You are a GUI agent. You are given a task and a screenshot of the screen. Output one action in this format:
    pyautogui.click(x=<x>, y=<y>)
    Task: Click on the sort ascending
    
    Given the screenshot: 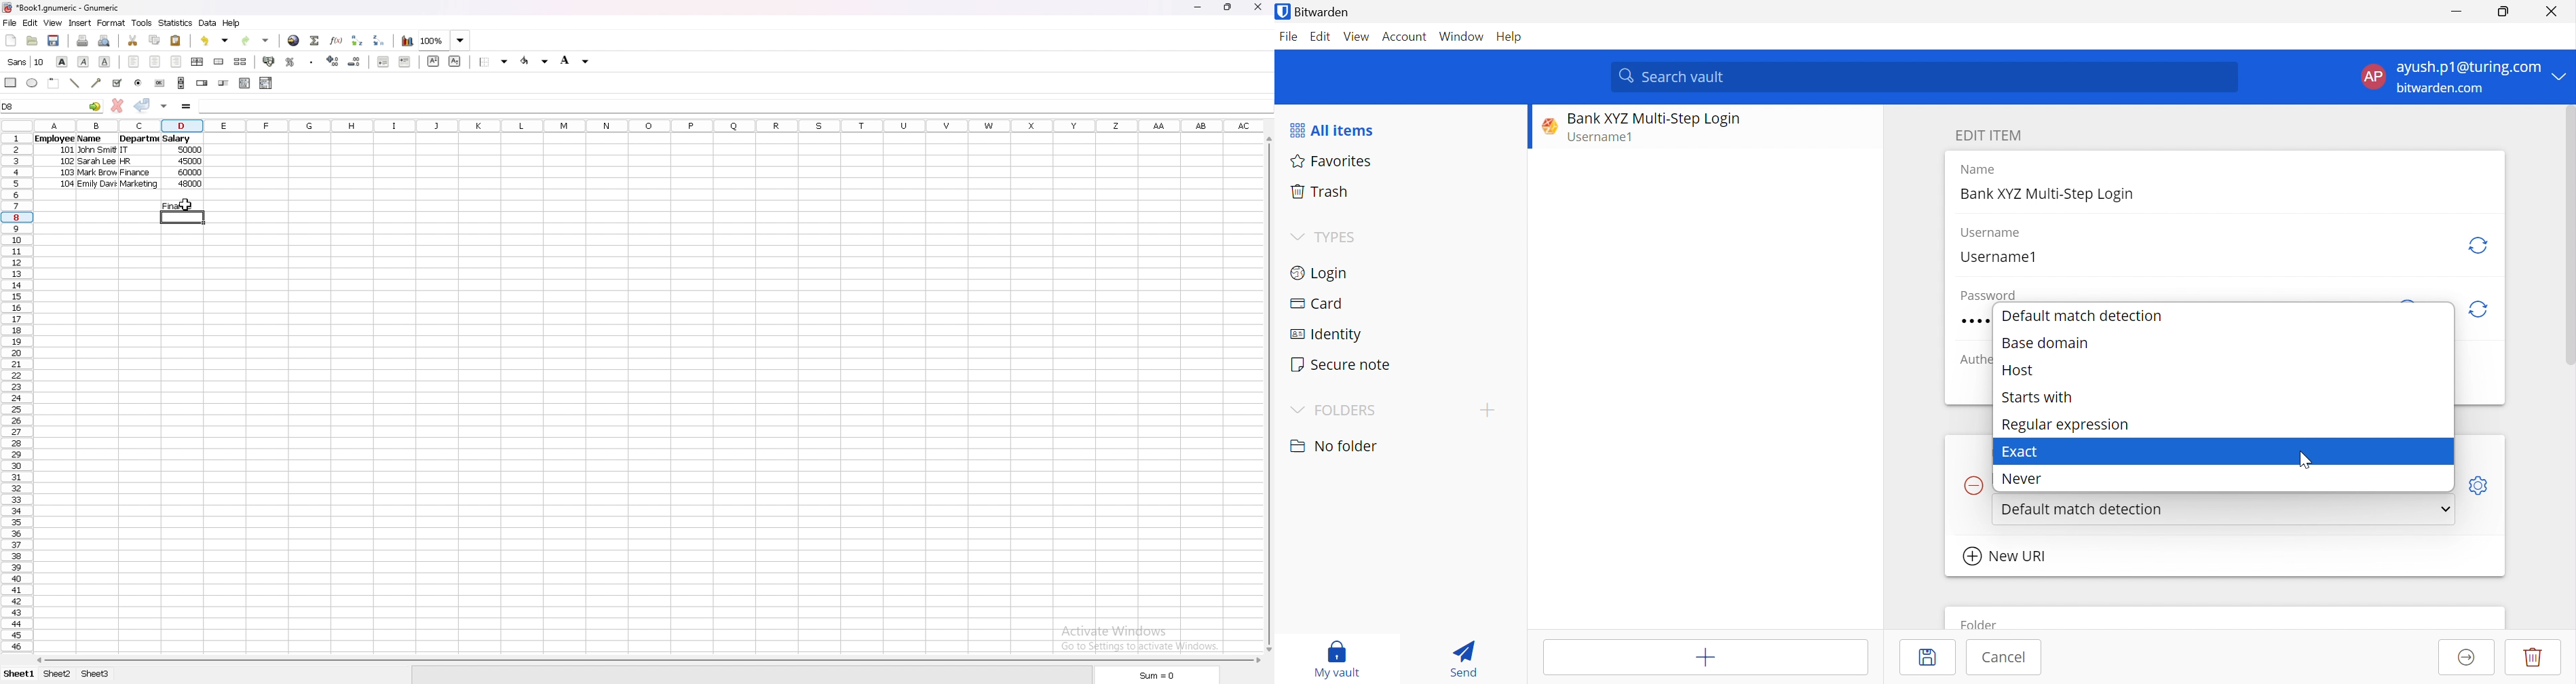 What is the action you would take?
    pyautogui.click(x=358, y=40)
    